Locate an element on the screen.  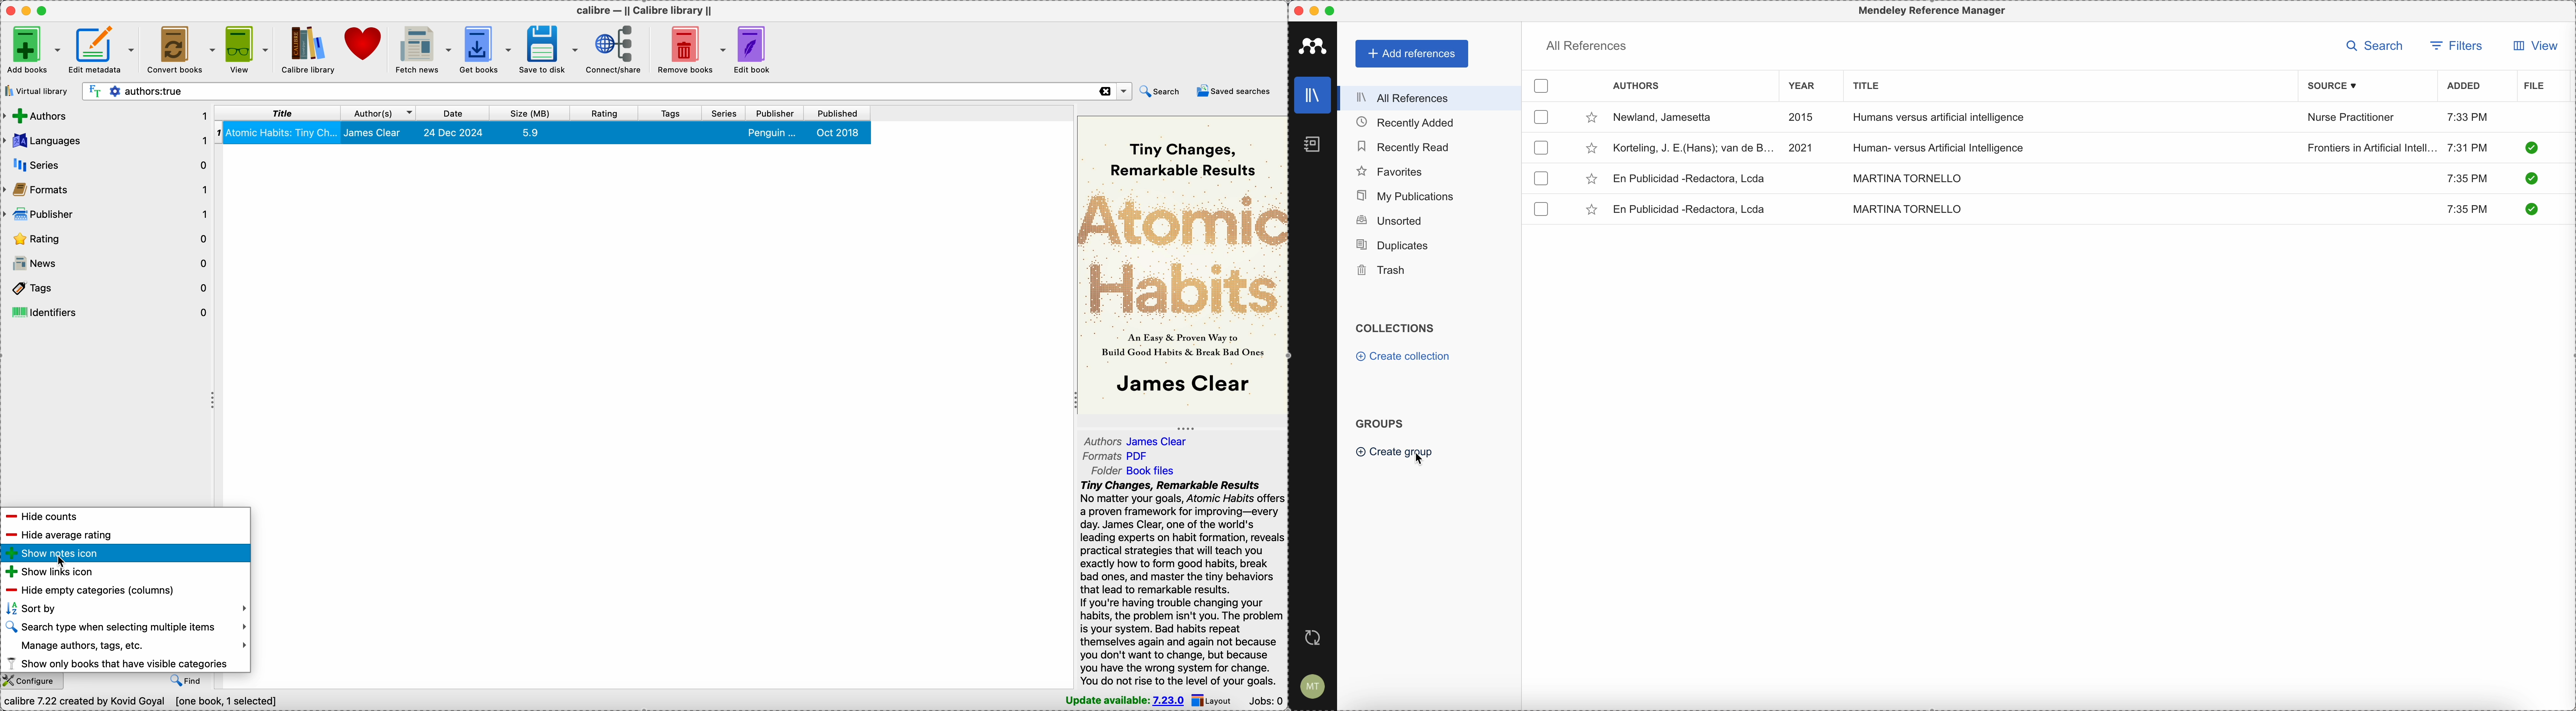
title is located at coordinates (1864, 84).